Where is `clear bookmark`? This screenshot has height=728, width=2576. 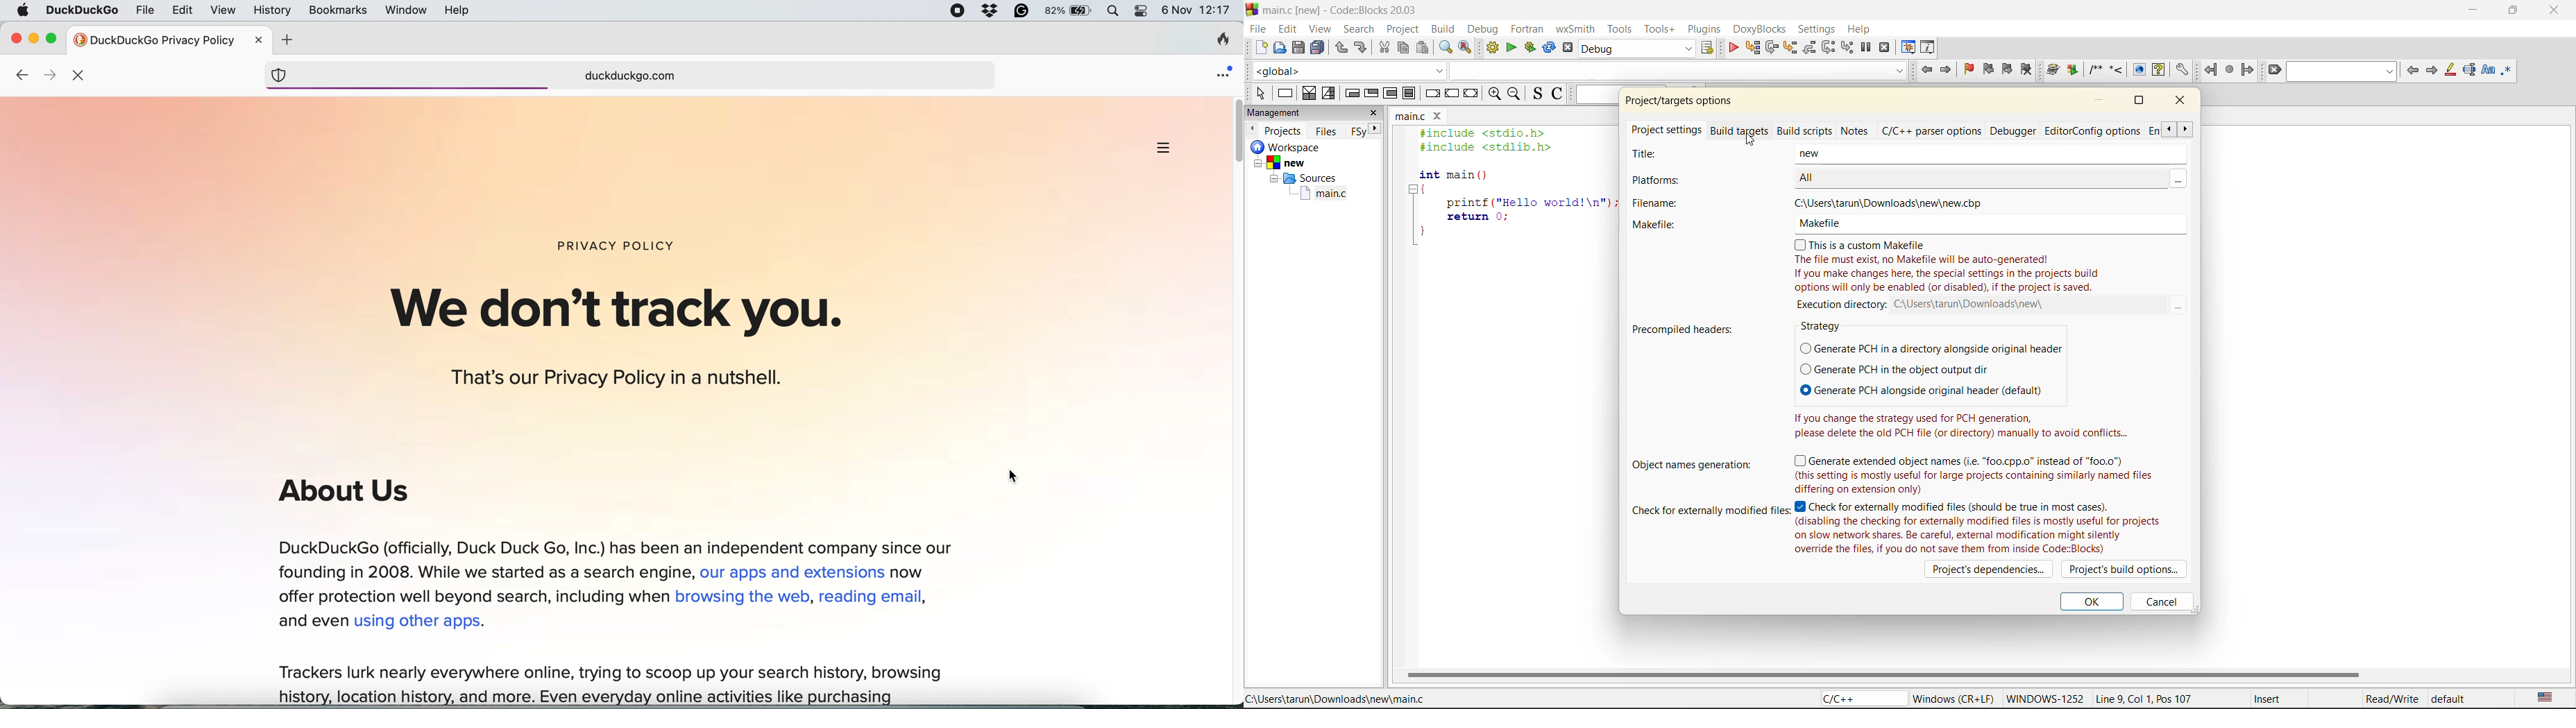 clear bookmark is located at coordinates (2026, 69).